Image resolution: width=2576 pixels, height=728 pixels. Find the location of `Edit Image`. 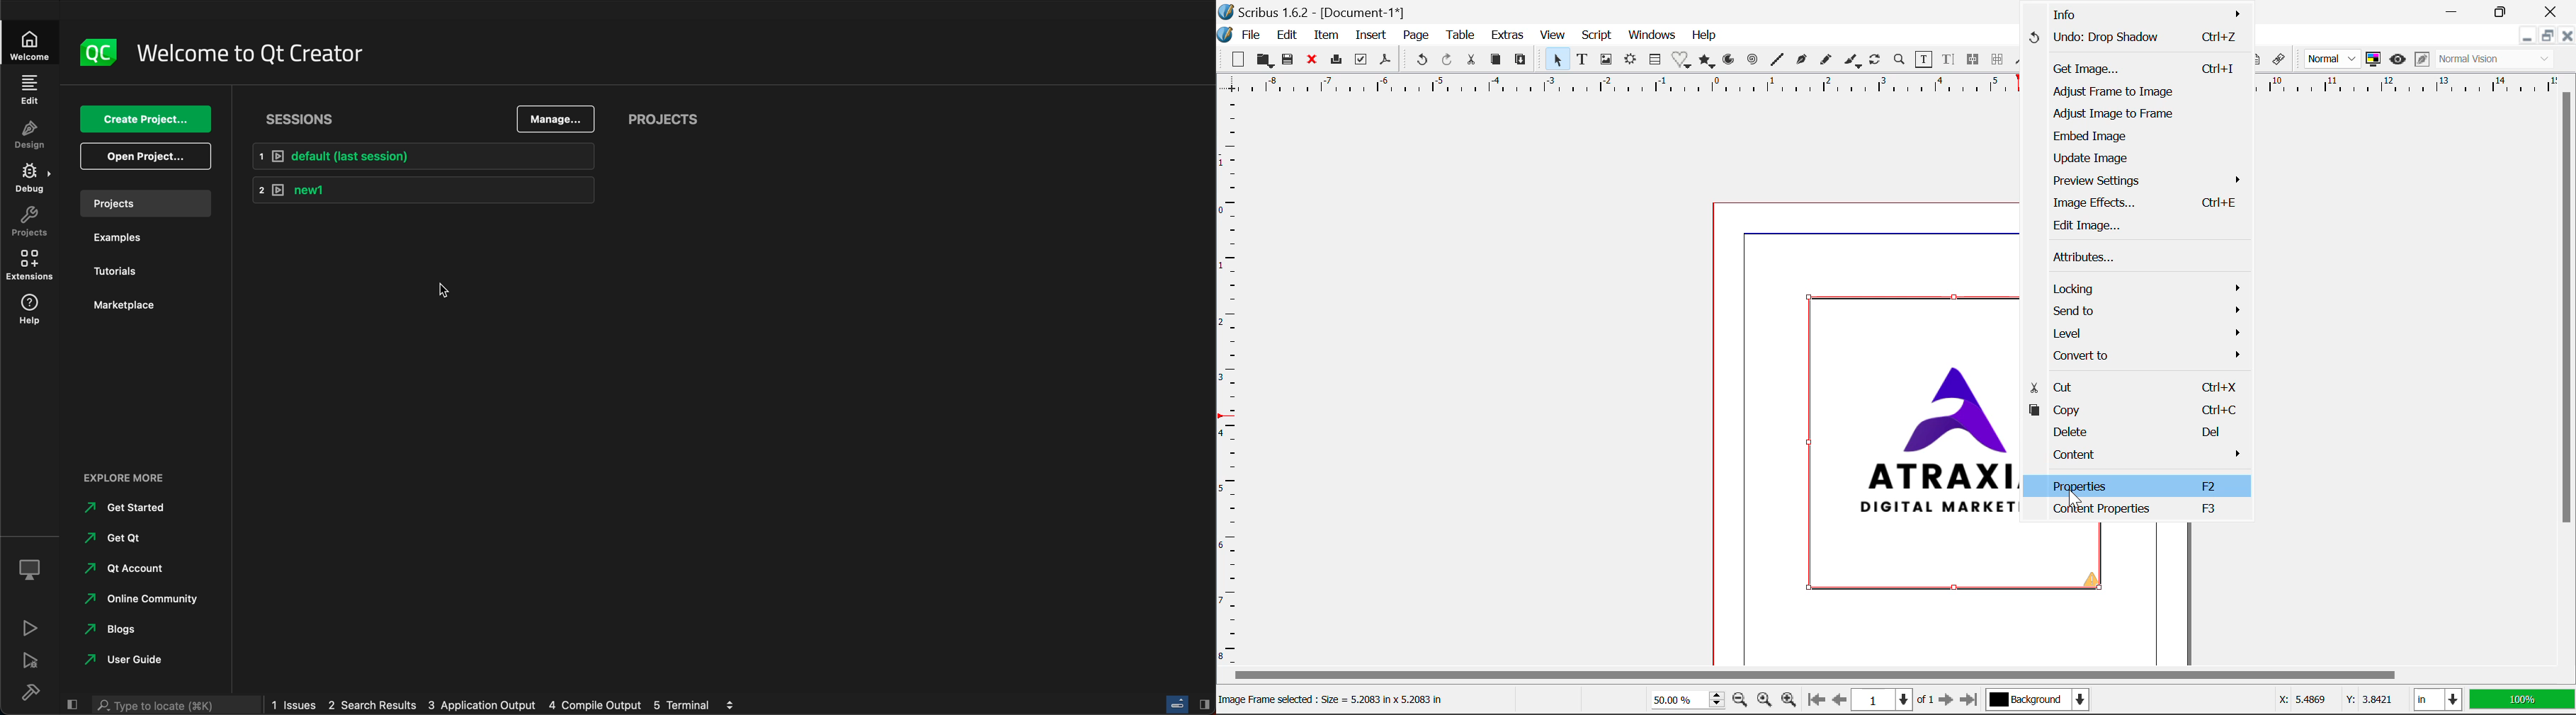

Edit Image is located at coordinates (2137, 227).